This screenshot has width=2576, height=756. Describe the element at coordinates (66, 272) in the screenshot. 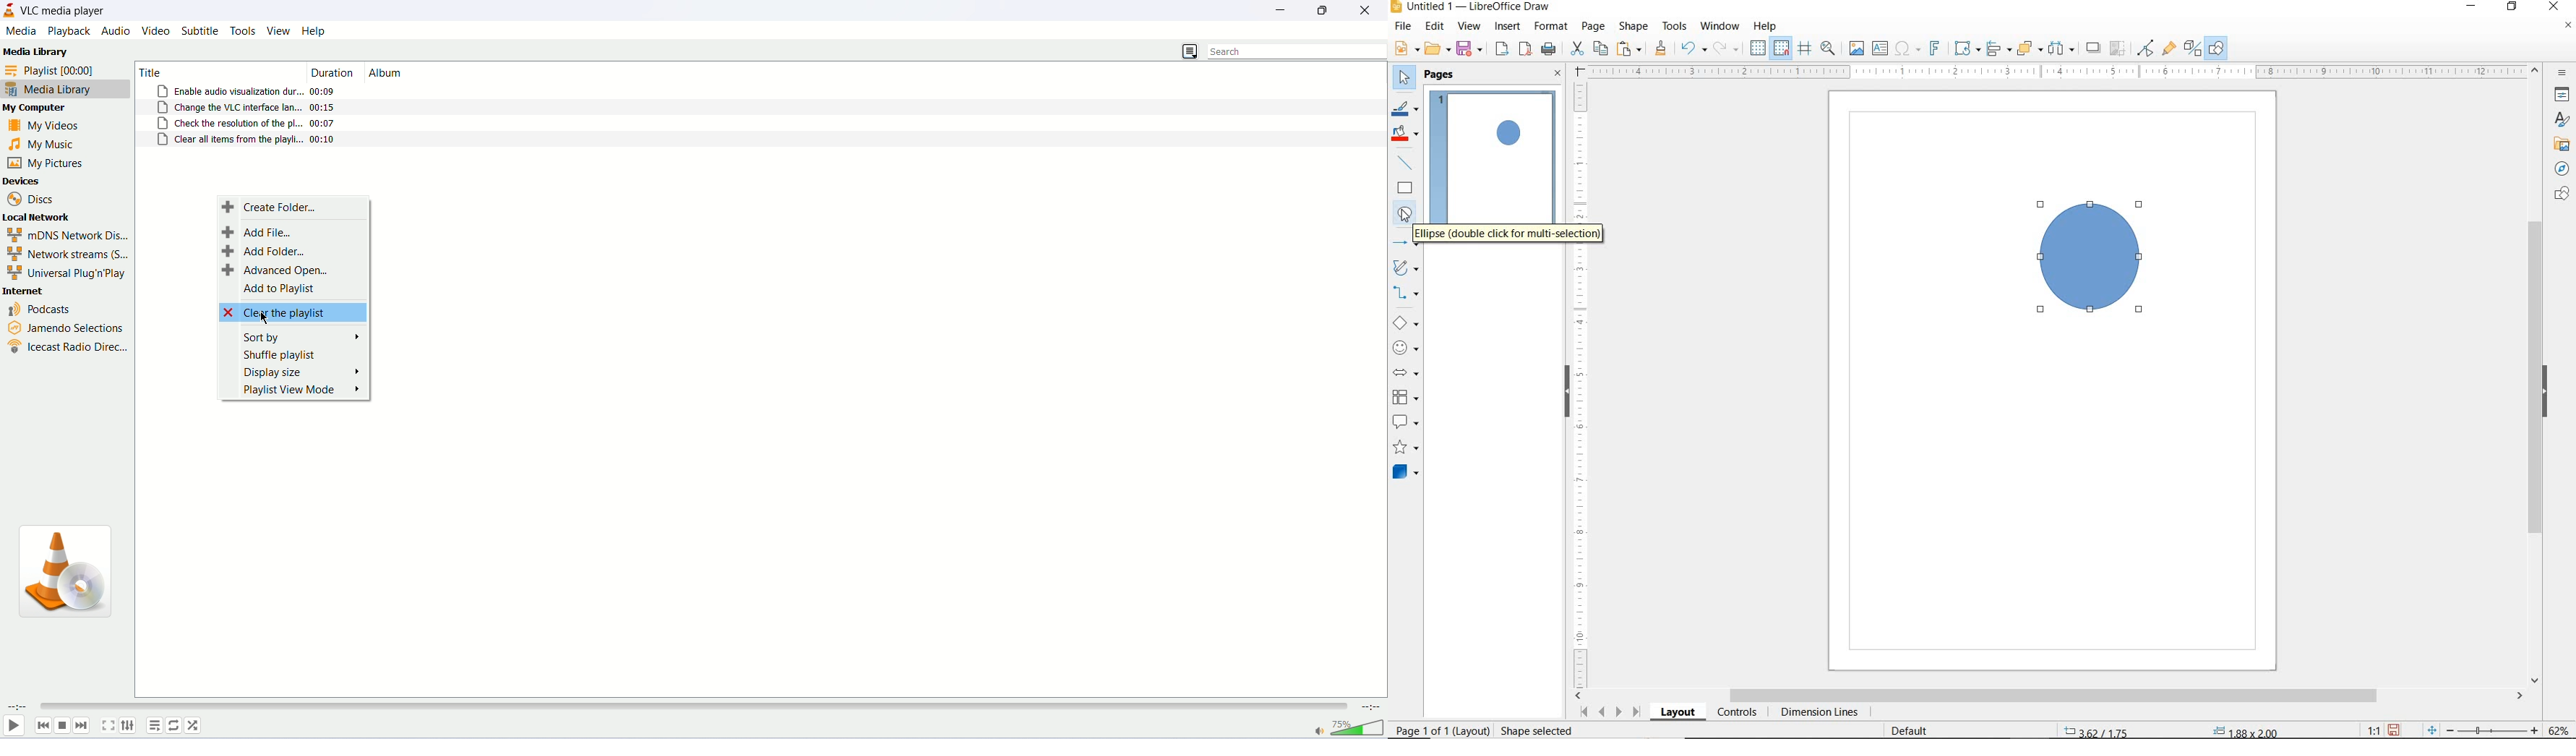

I see `universal plug'n play` at that location.